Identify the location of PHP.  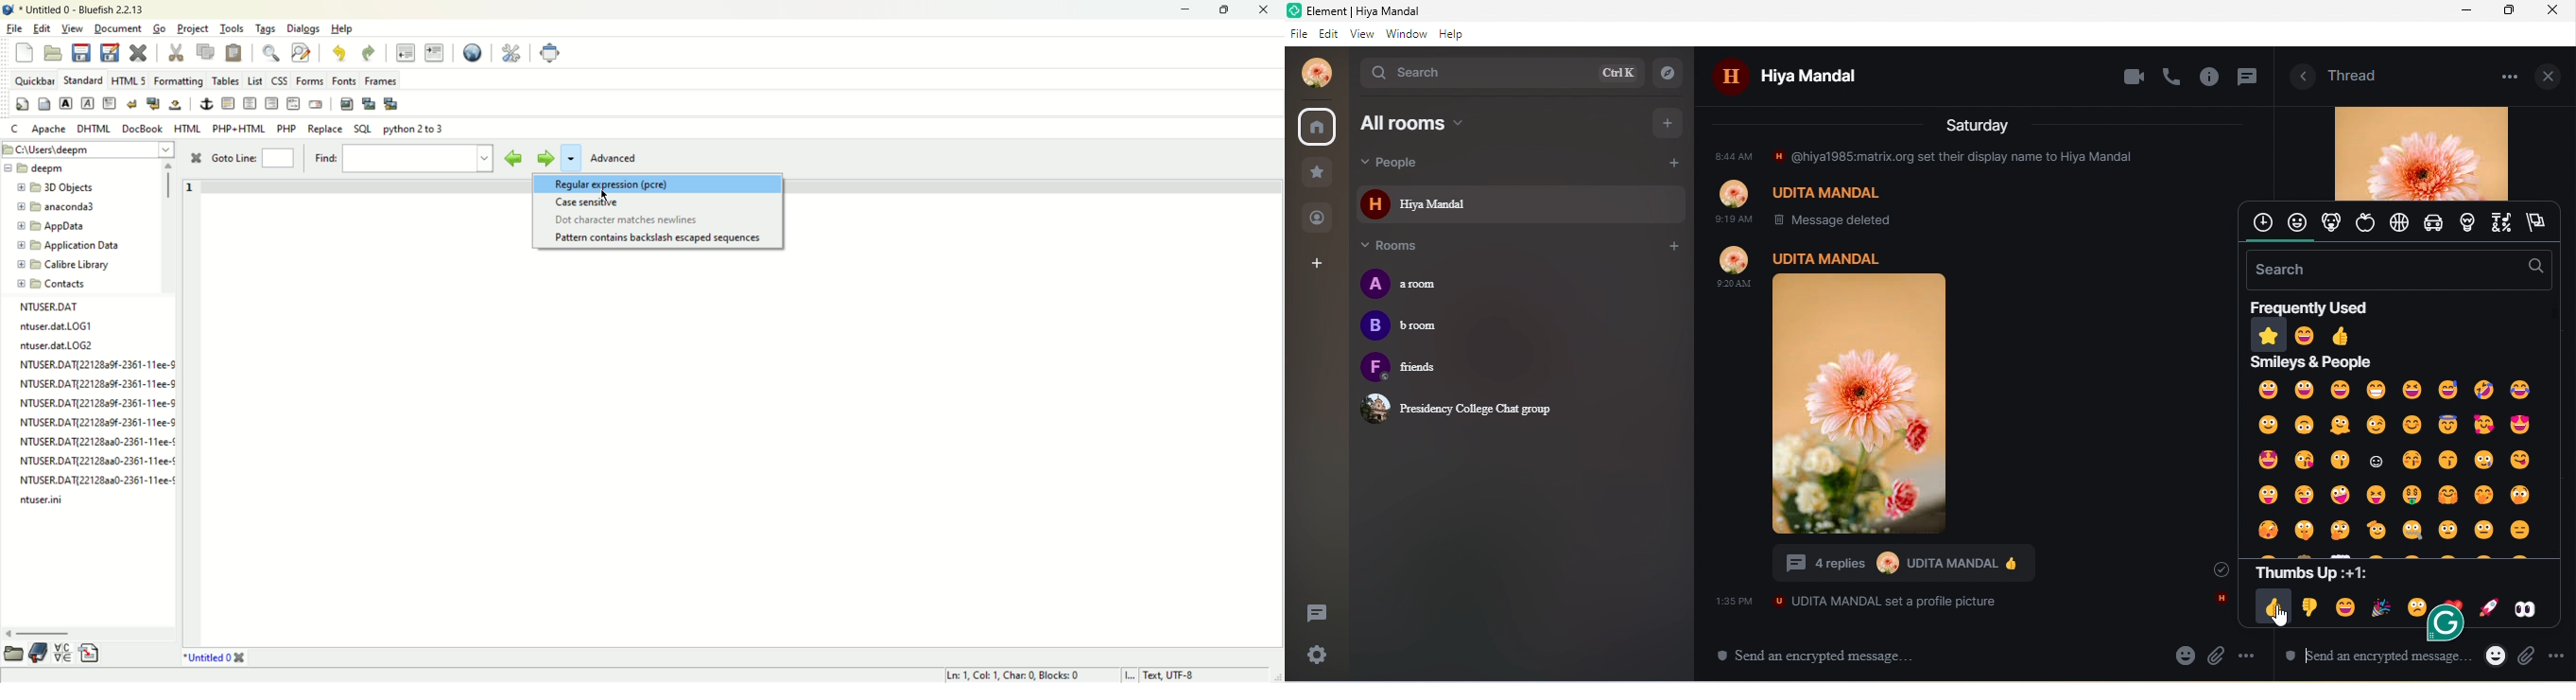
(288, 127).